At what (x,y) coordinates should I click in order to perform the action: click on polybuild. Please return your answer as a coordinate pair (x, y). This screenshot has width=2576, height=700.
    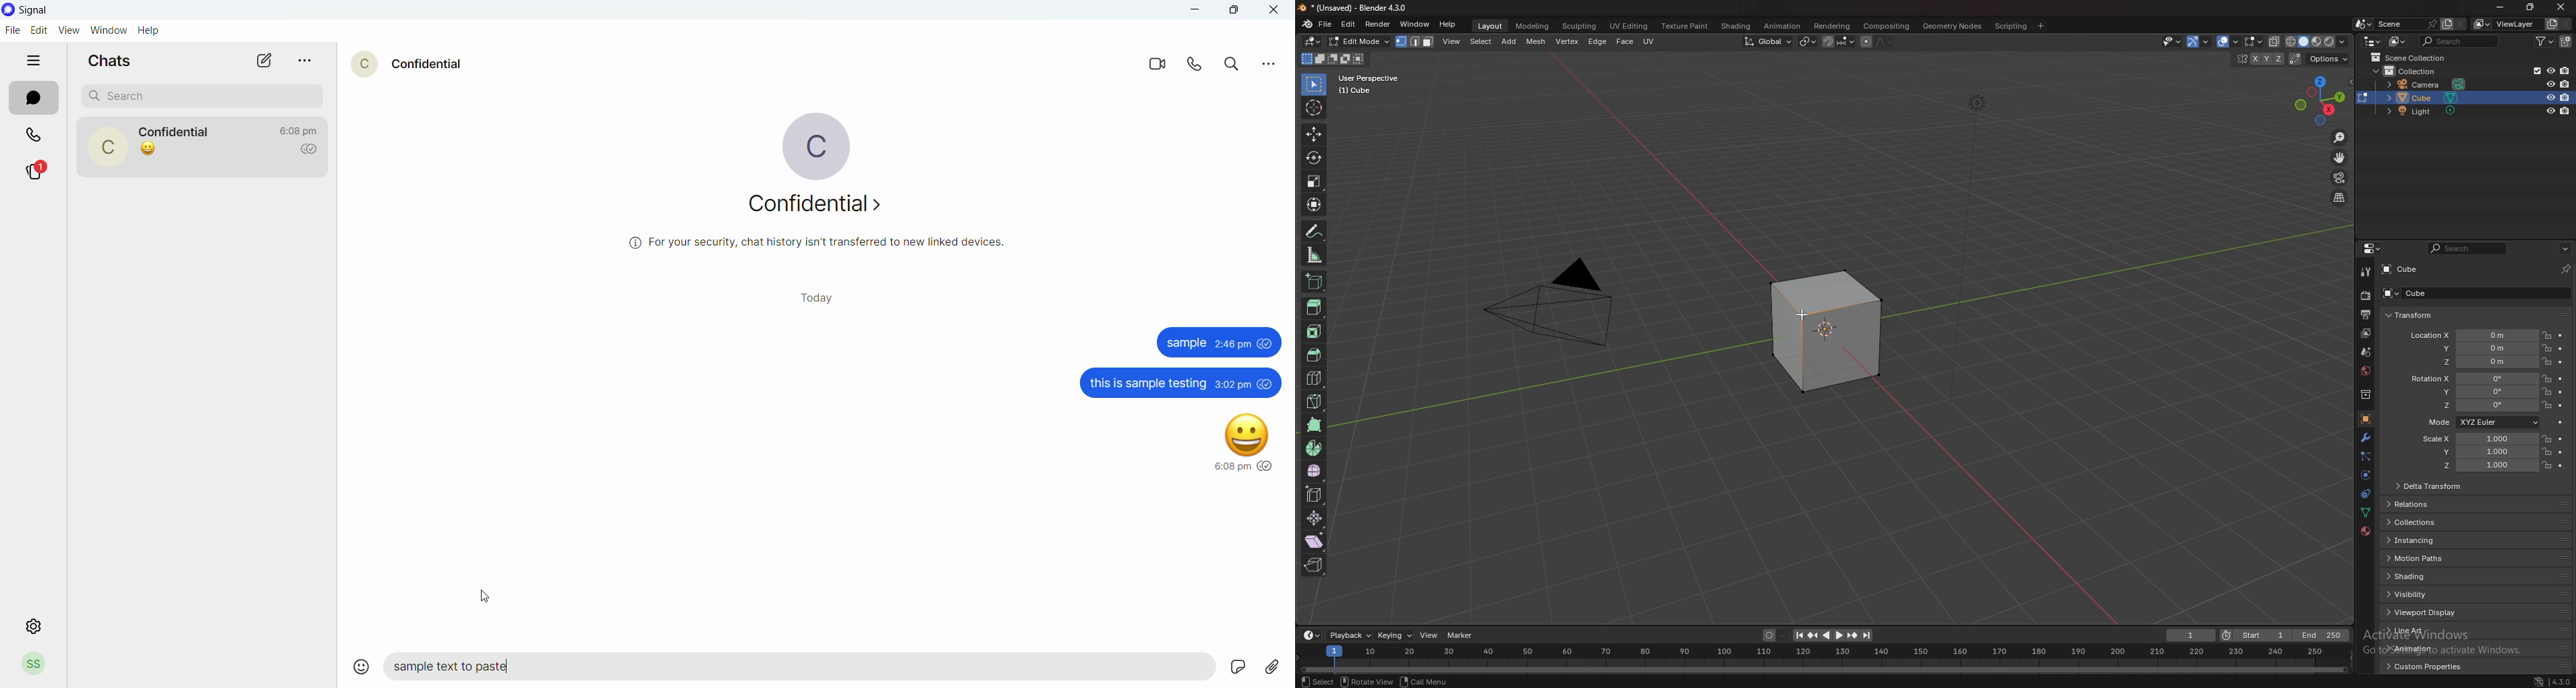
    Looking at the image, I should click on (1314, 425).